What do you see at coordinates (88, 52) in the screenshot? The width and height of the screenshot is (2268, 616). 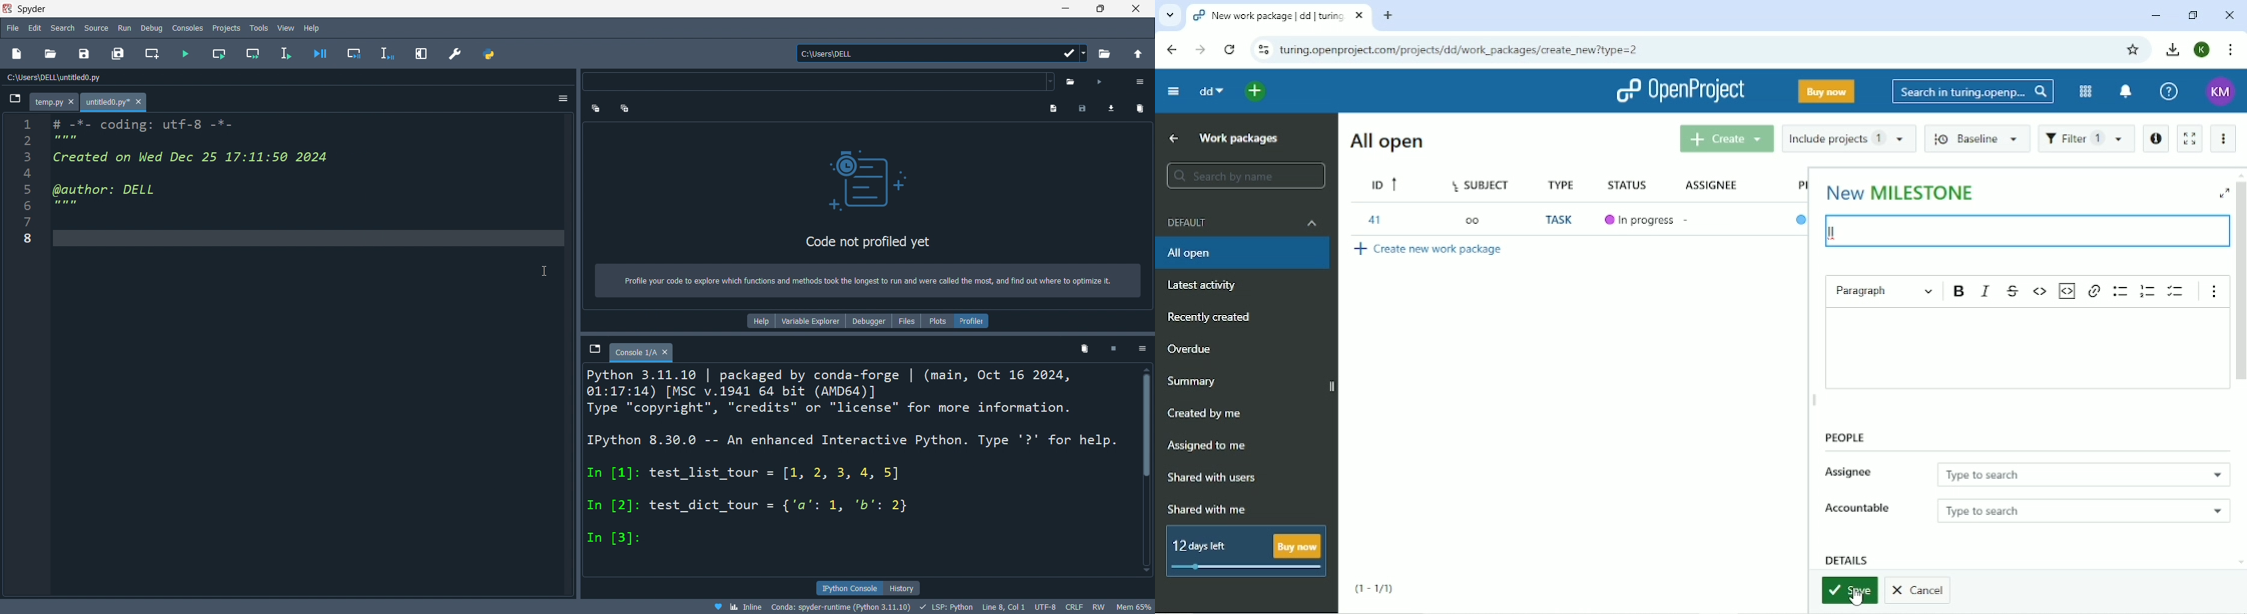 I see `save` at bounding box center [88, 52].